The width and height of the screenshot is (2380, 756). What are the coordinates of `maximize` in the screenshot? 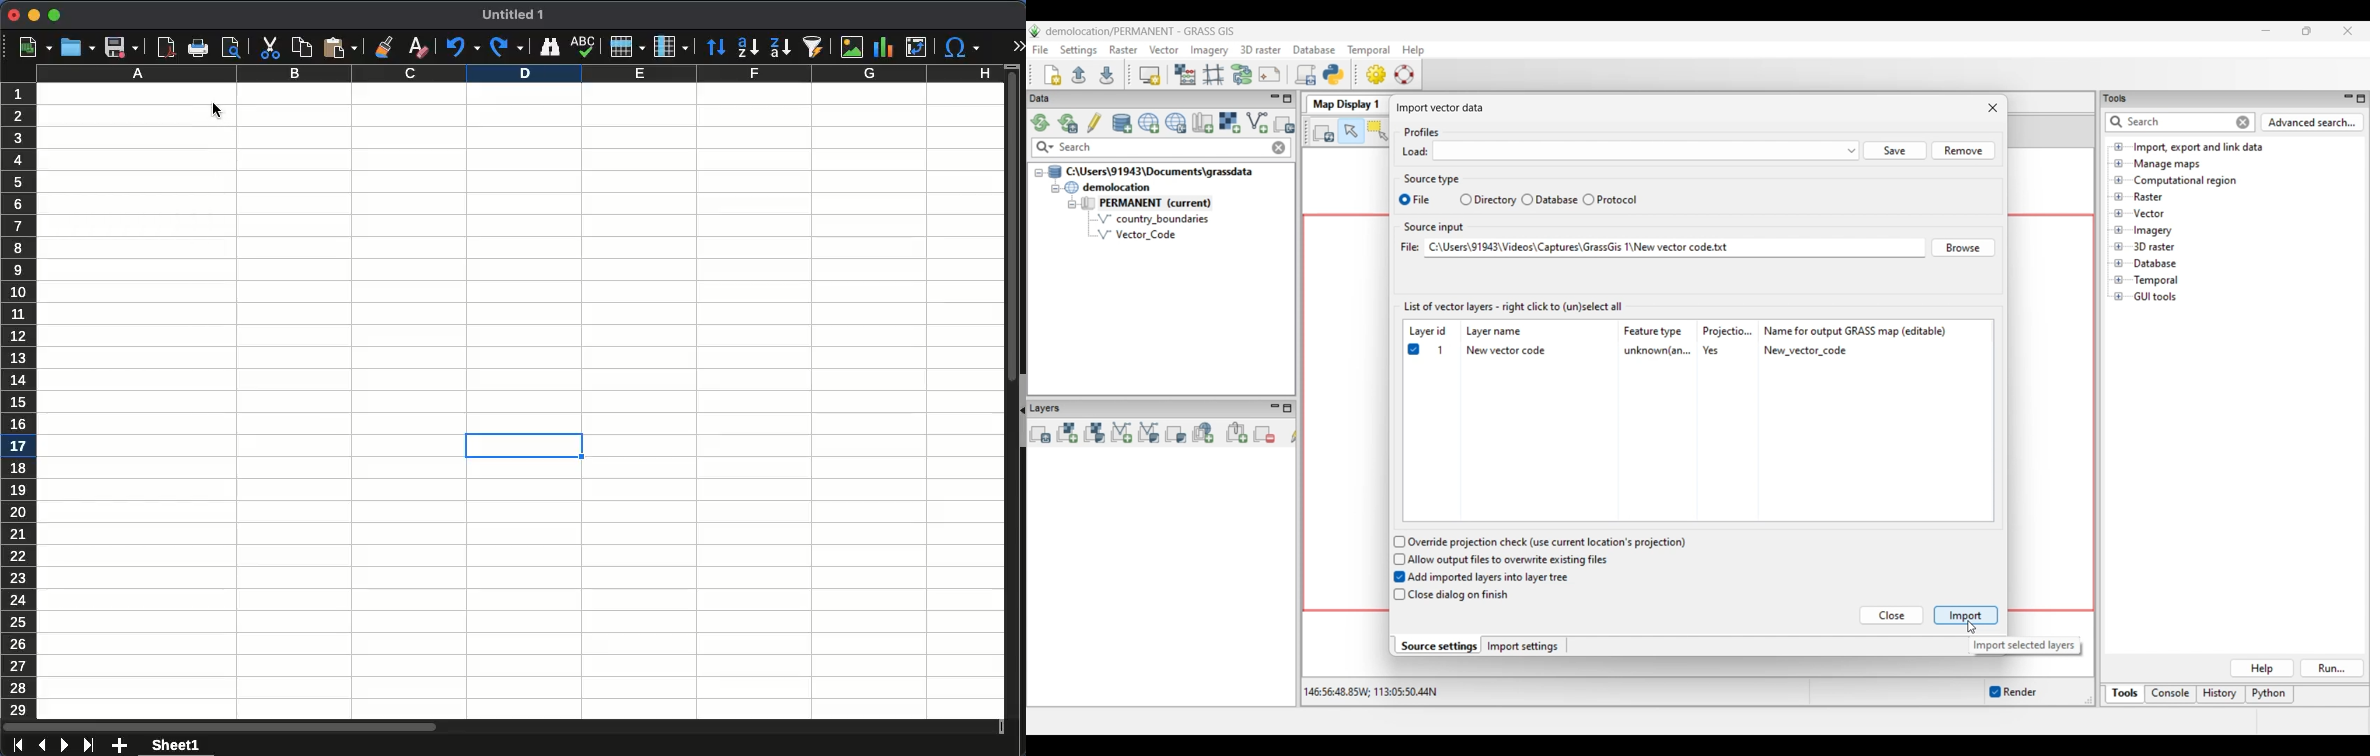 It's located at (55, 17).